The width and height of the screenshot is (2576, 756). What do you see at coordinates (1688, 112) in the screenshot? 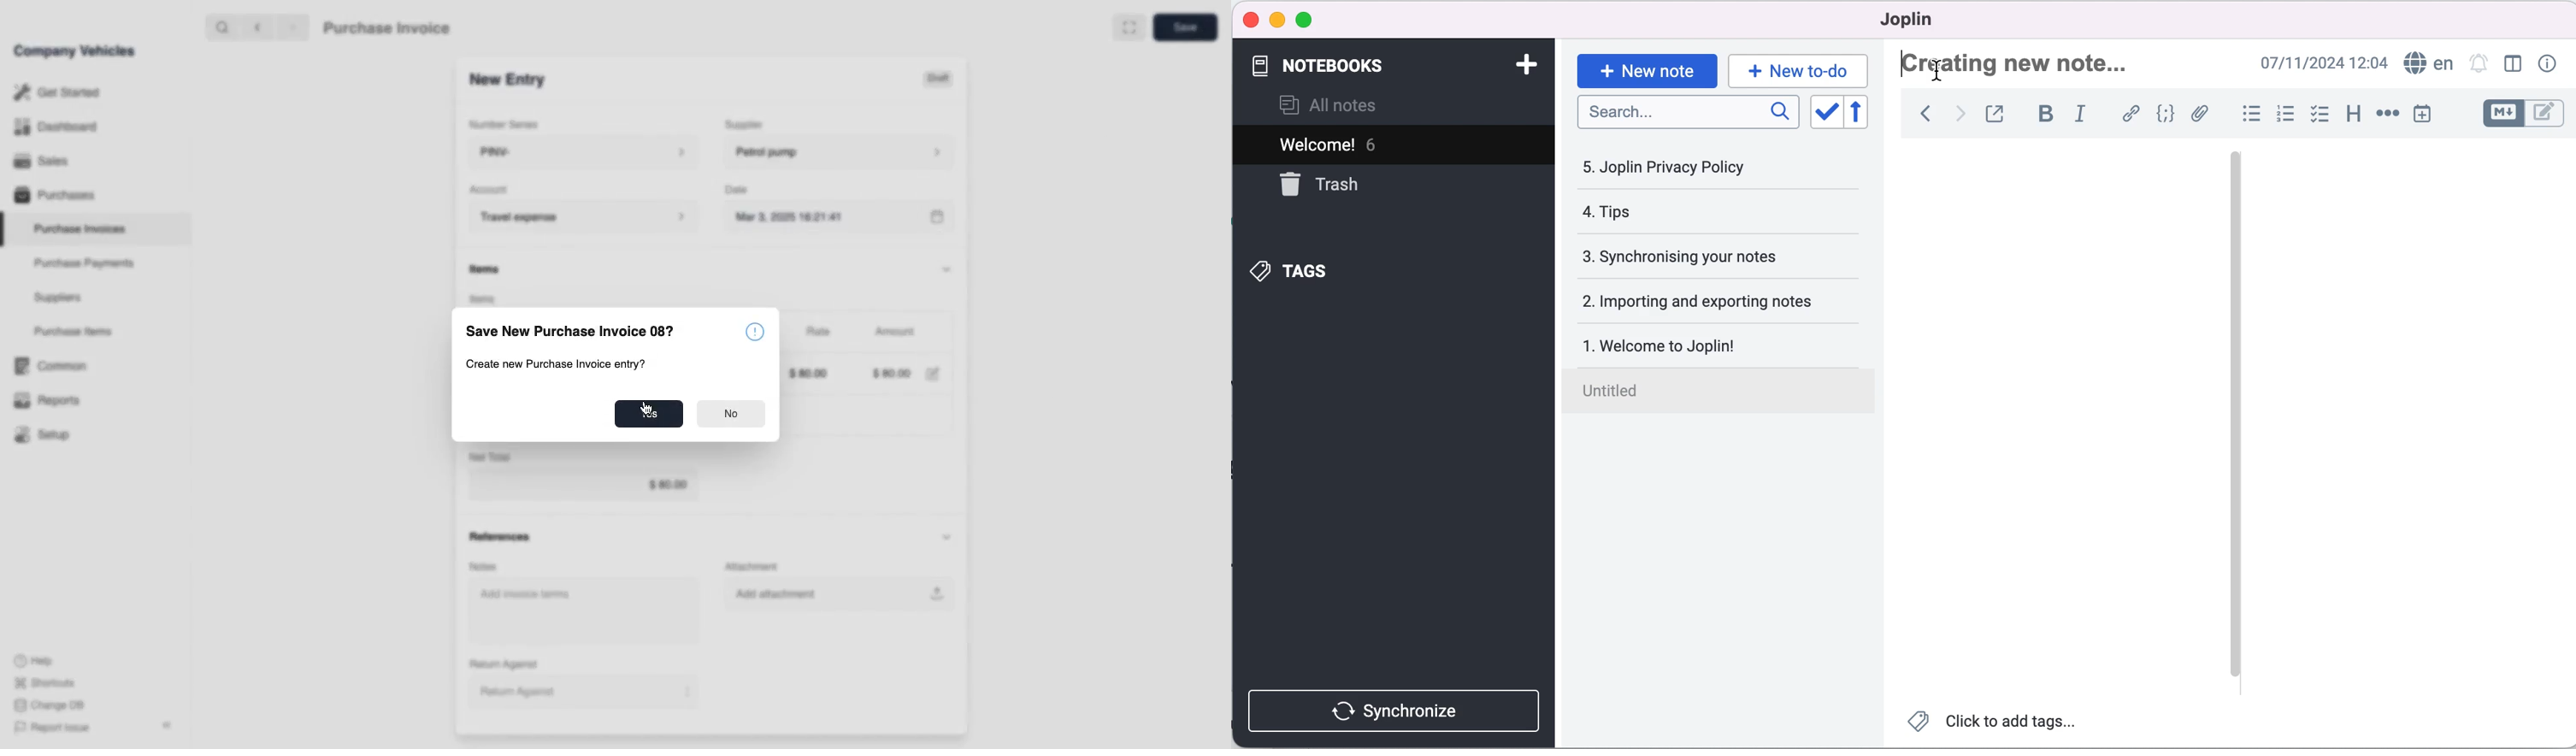
I see `search` at bounding box center [1688, 112].